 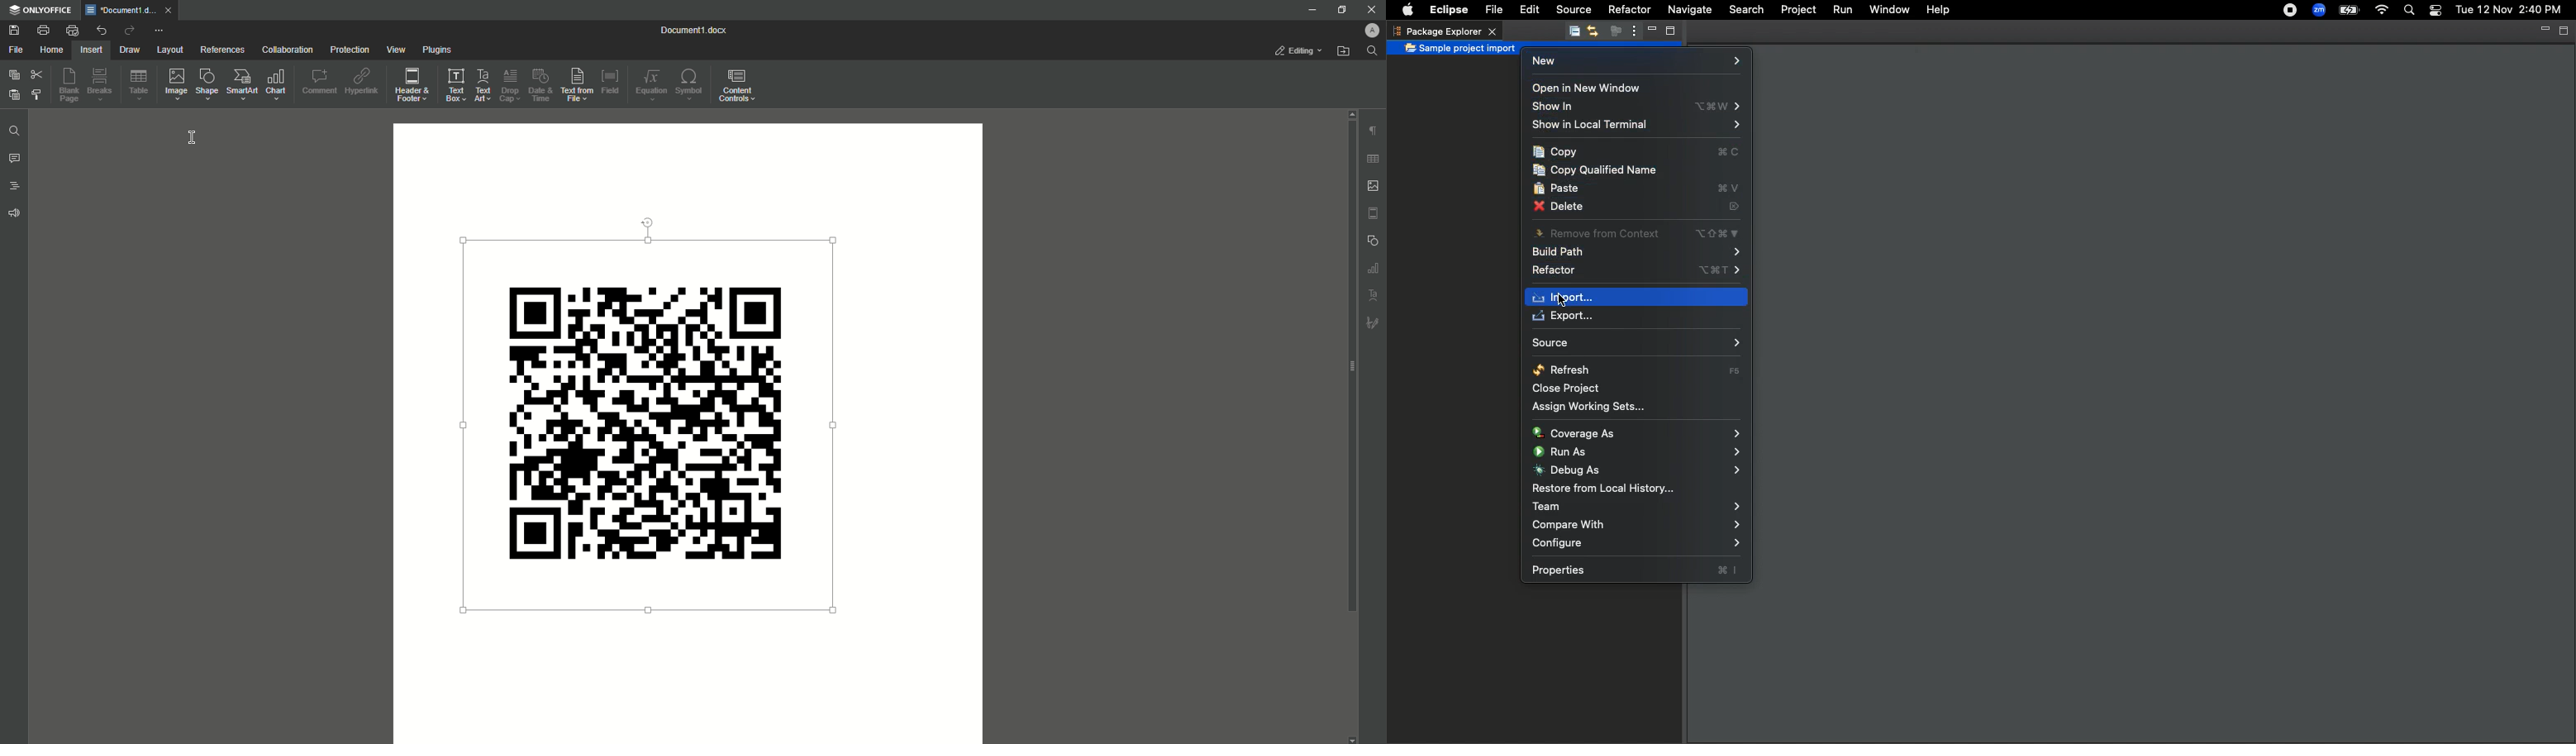 What do you see at coordinates (1342, 52) in the screenshot?
I see `Open From File` at bounding box center [1342, 52].